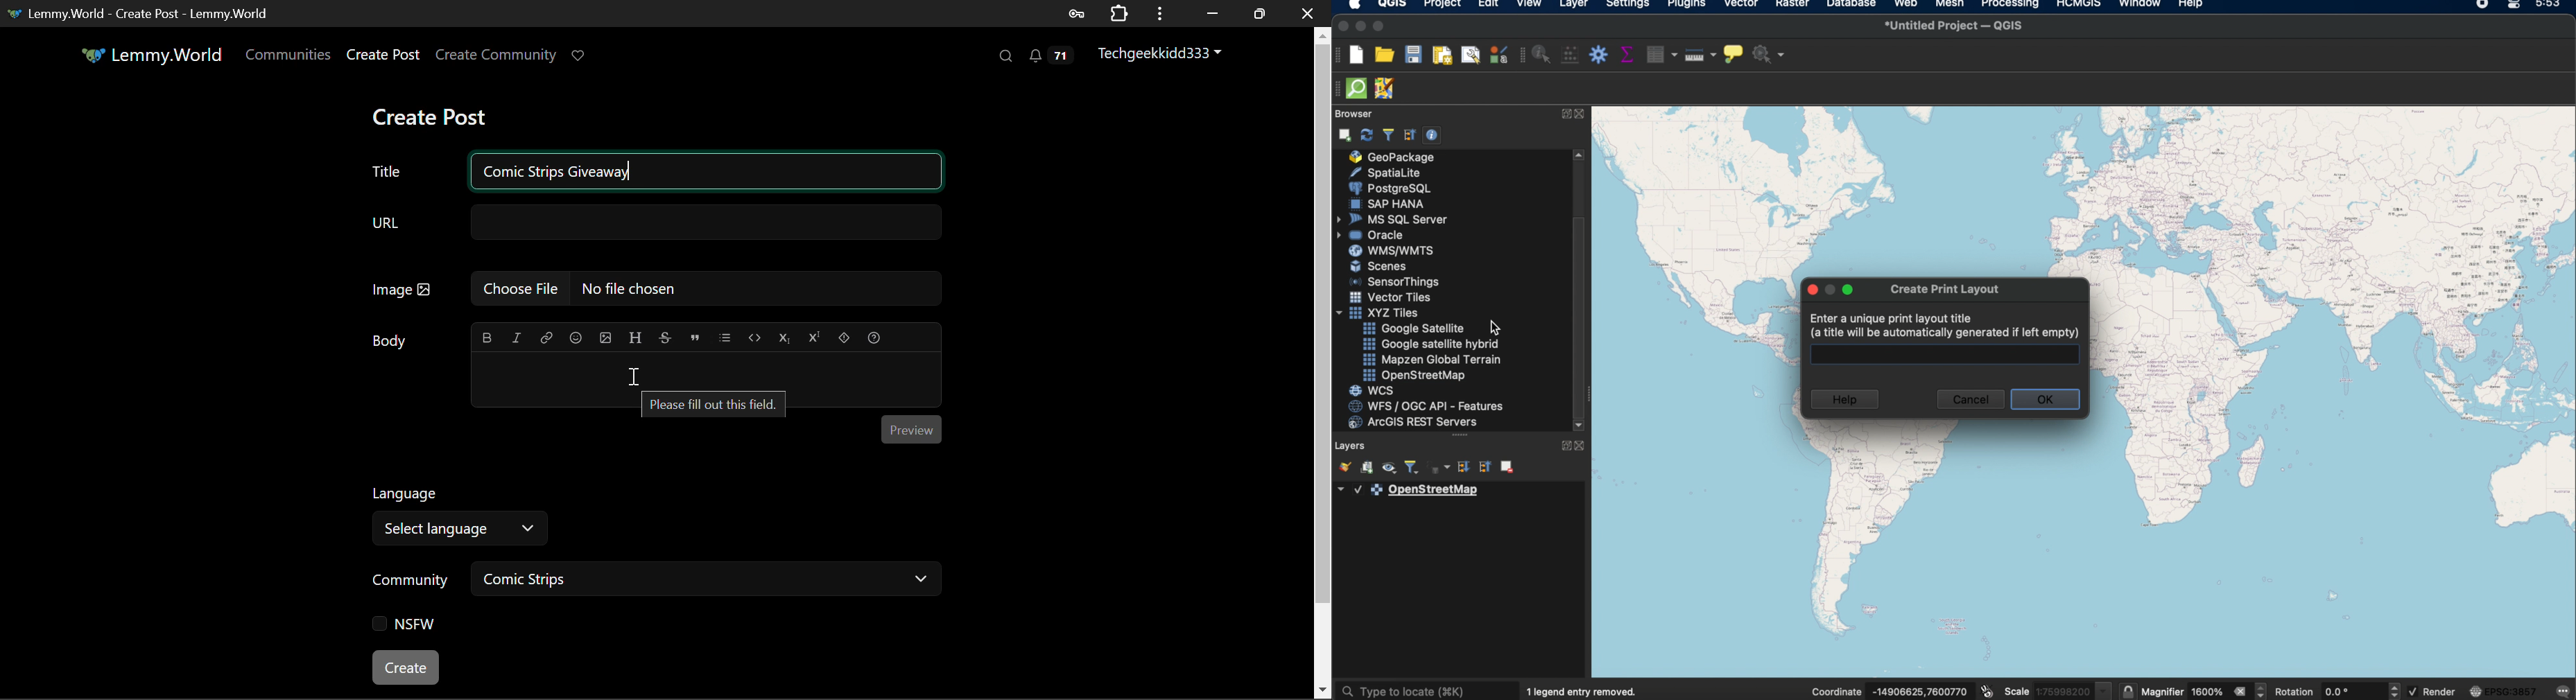  Describe the element at coordinates (1626, 52) in the screenshot. I see `show statistical summary` at that location.